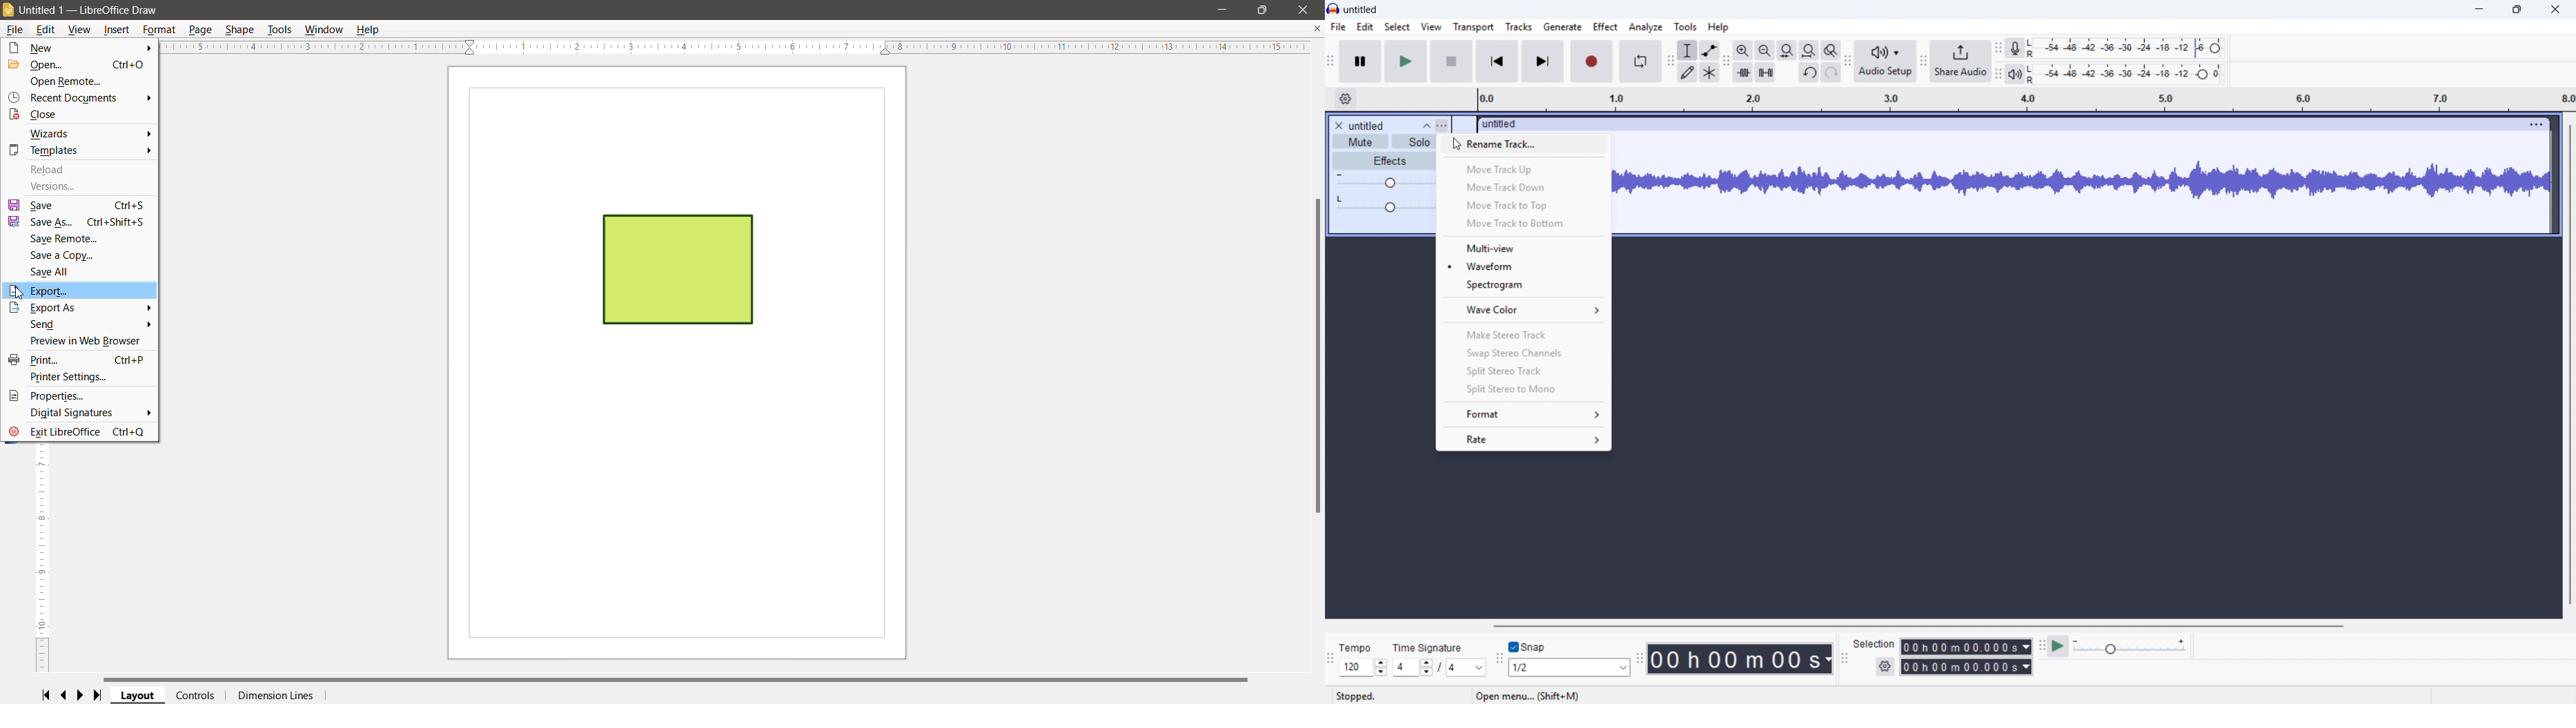 This screenshot has height=728, width=2576. What do you see at coordinates (195, 695) in the screenshot?
I see `Controls` at bounding box center [195, 695].